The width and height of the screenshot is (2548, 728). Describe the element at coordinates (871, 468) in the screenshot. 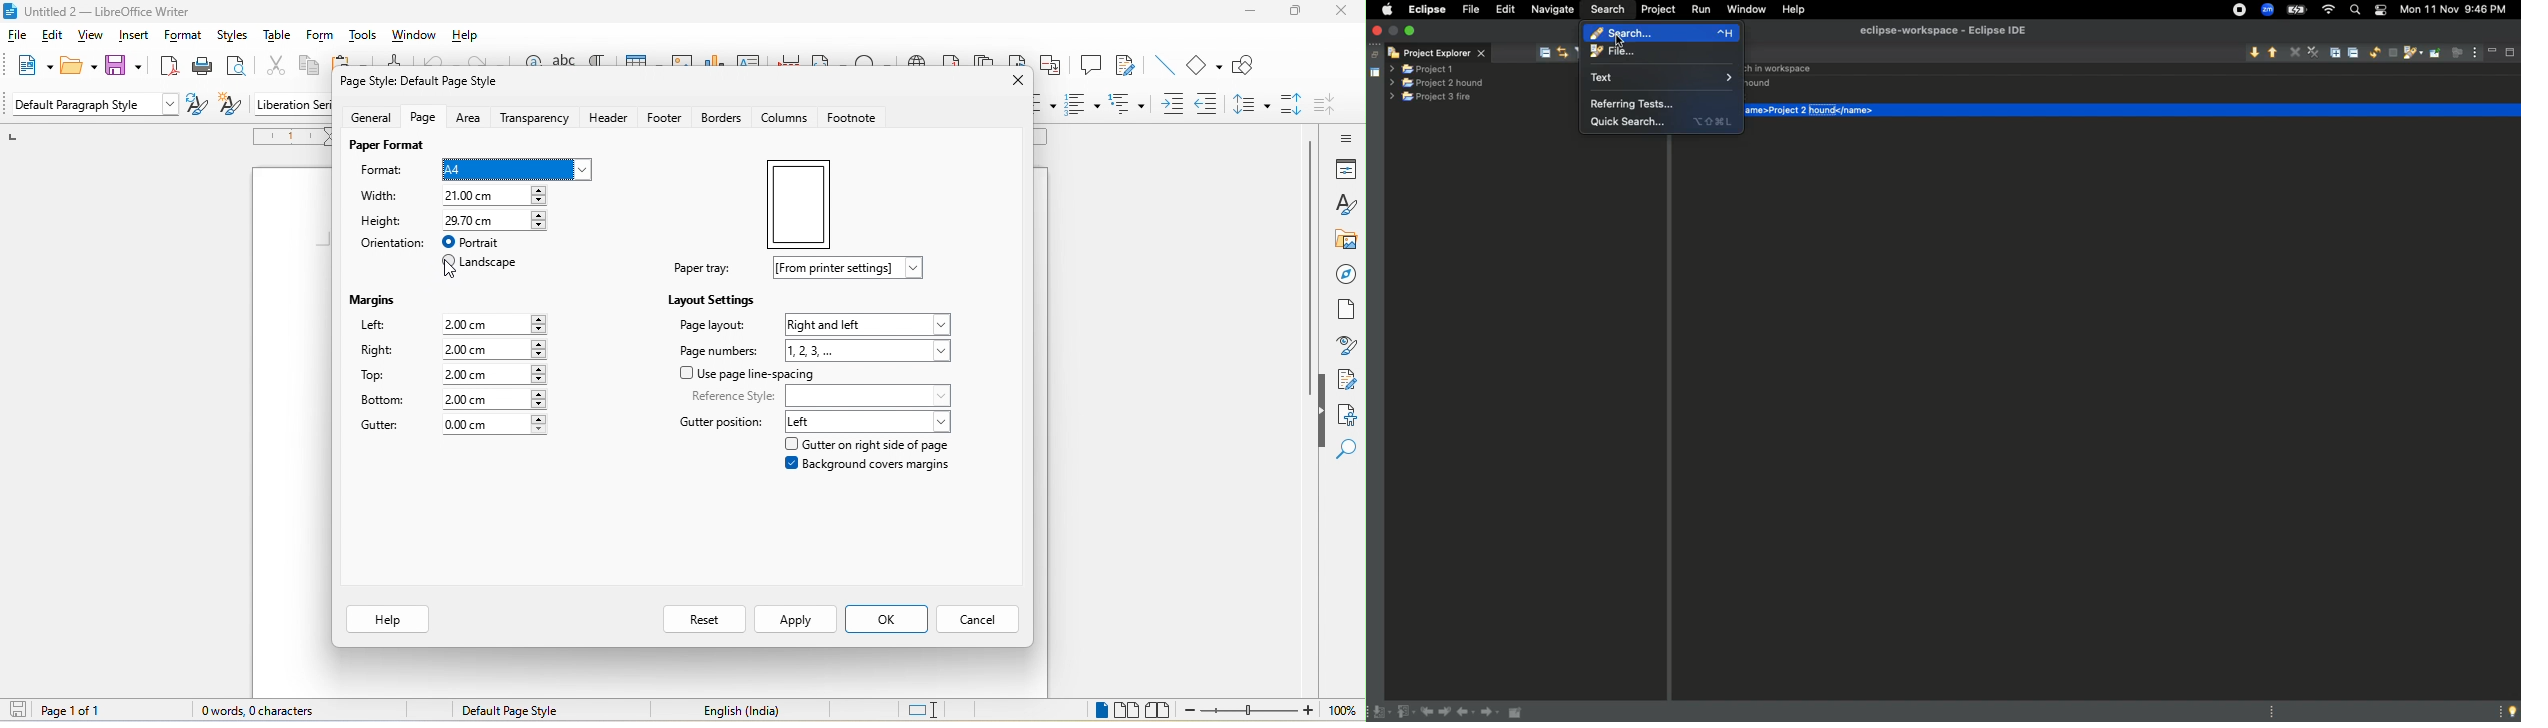

I see `background covers margins` at that location.